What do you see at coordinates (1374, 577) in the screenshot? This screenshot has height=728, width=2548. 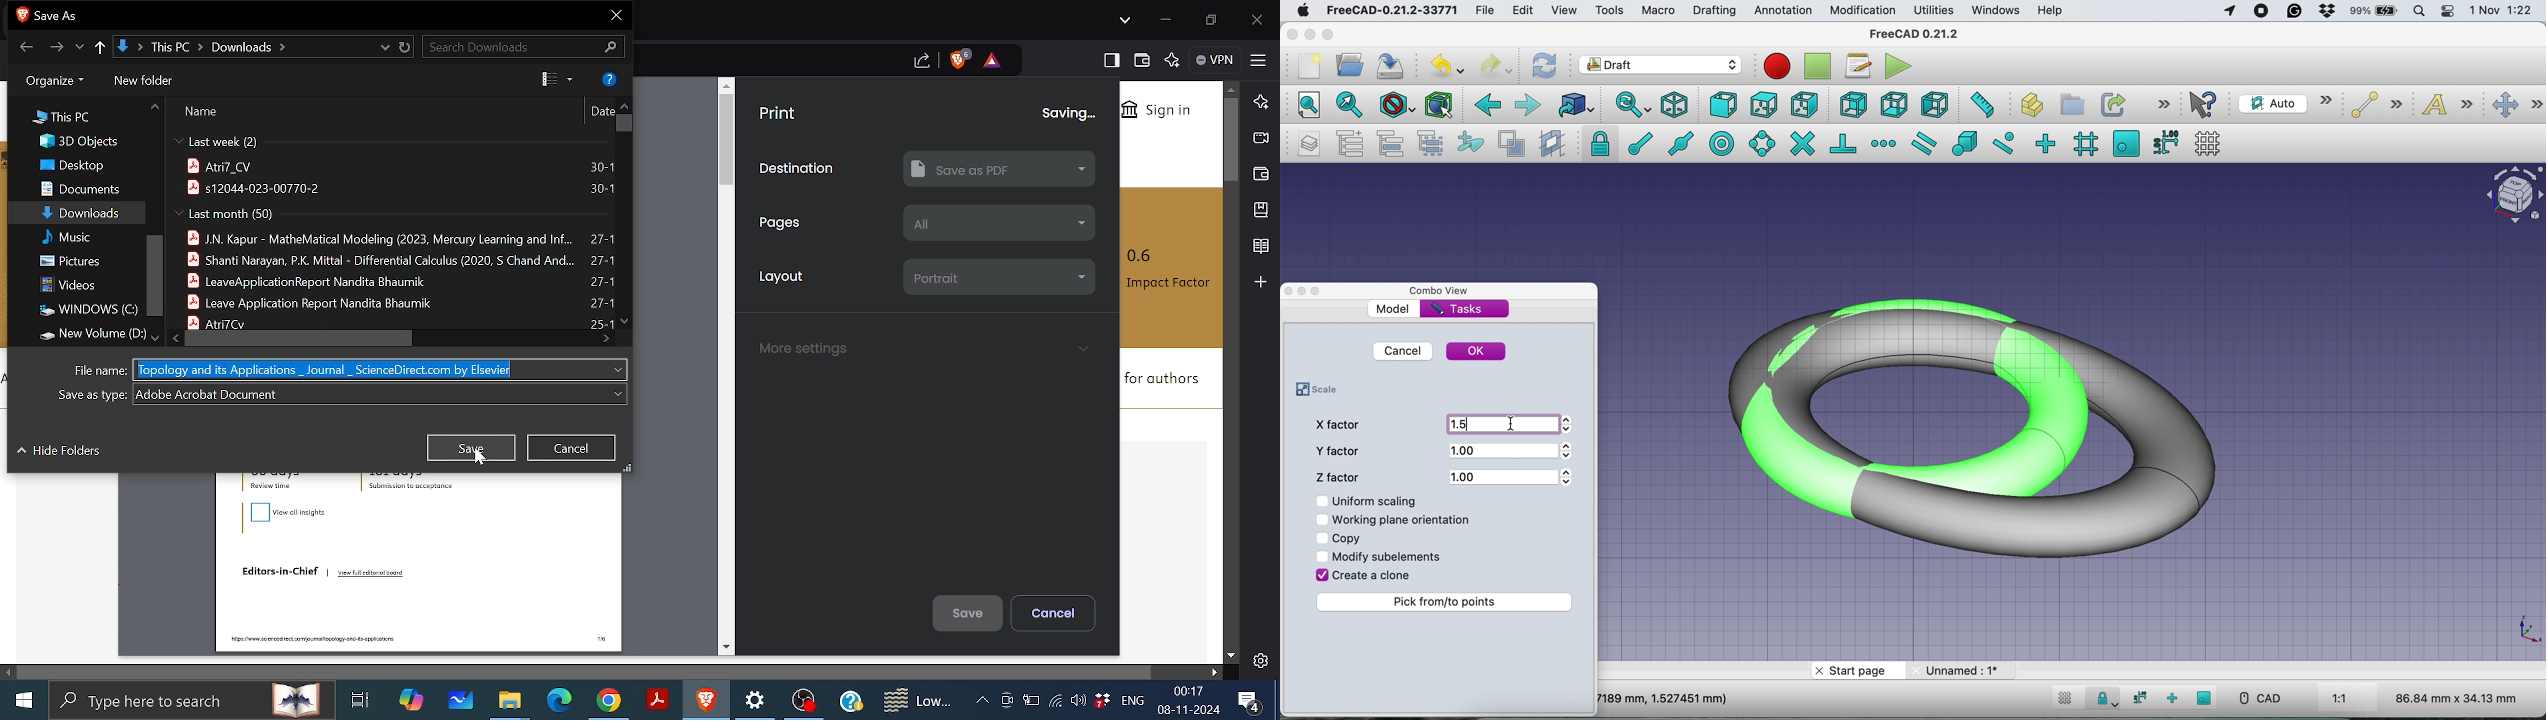 I see `create a clone` at bounding box center [1374, 577].